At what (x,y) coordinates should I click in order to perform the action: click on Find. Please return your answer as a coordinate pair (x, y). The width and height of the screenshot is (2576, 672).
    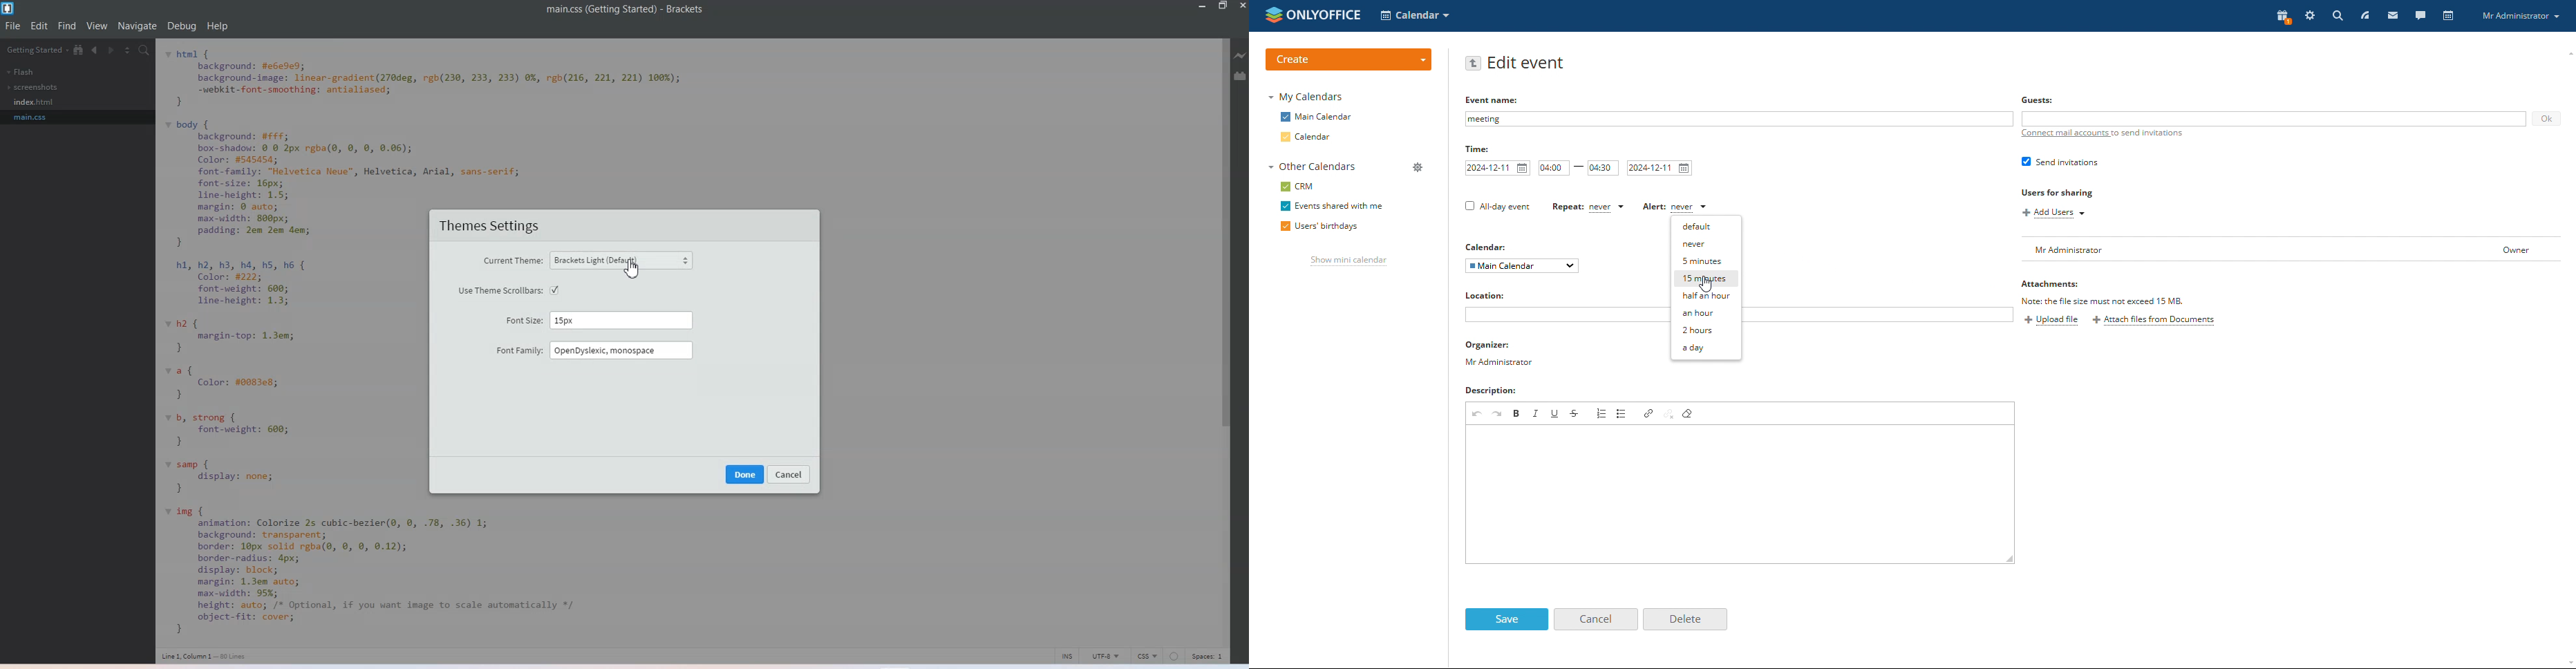
    Looking at the image, I should click on (67, 25).